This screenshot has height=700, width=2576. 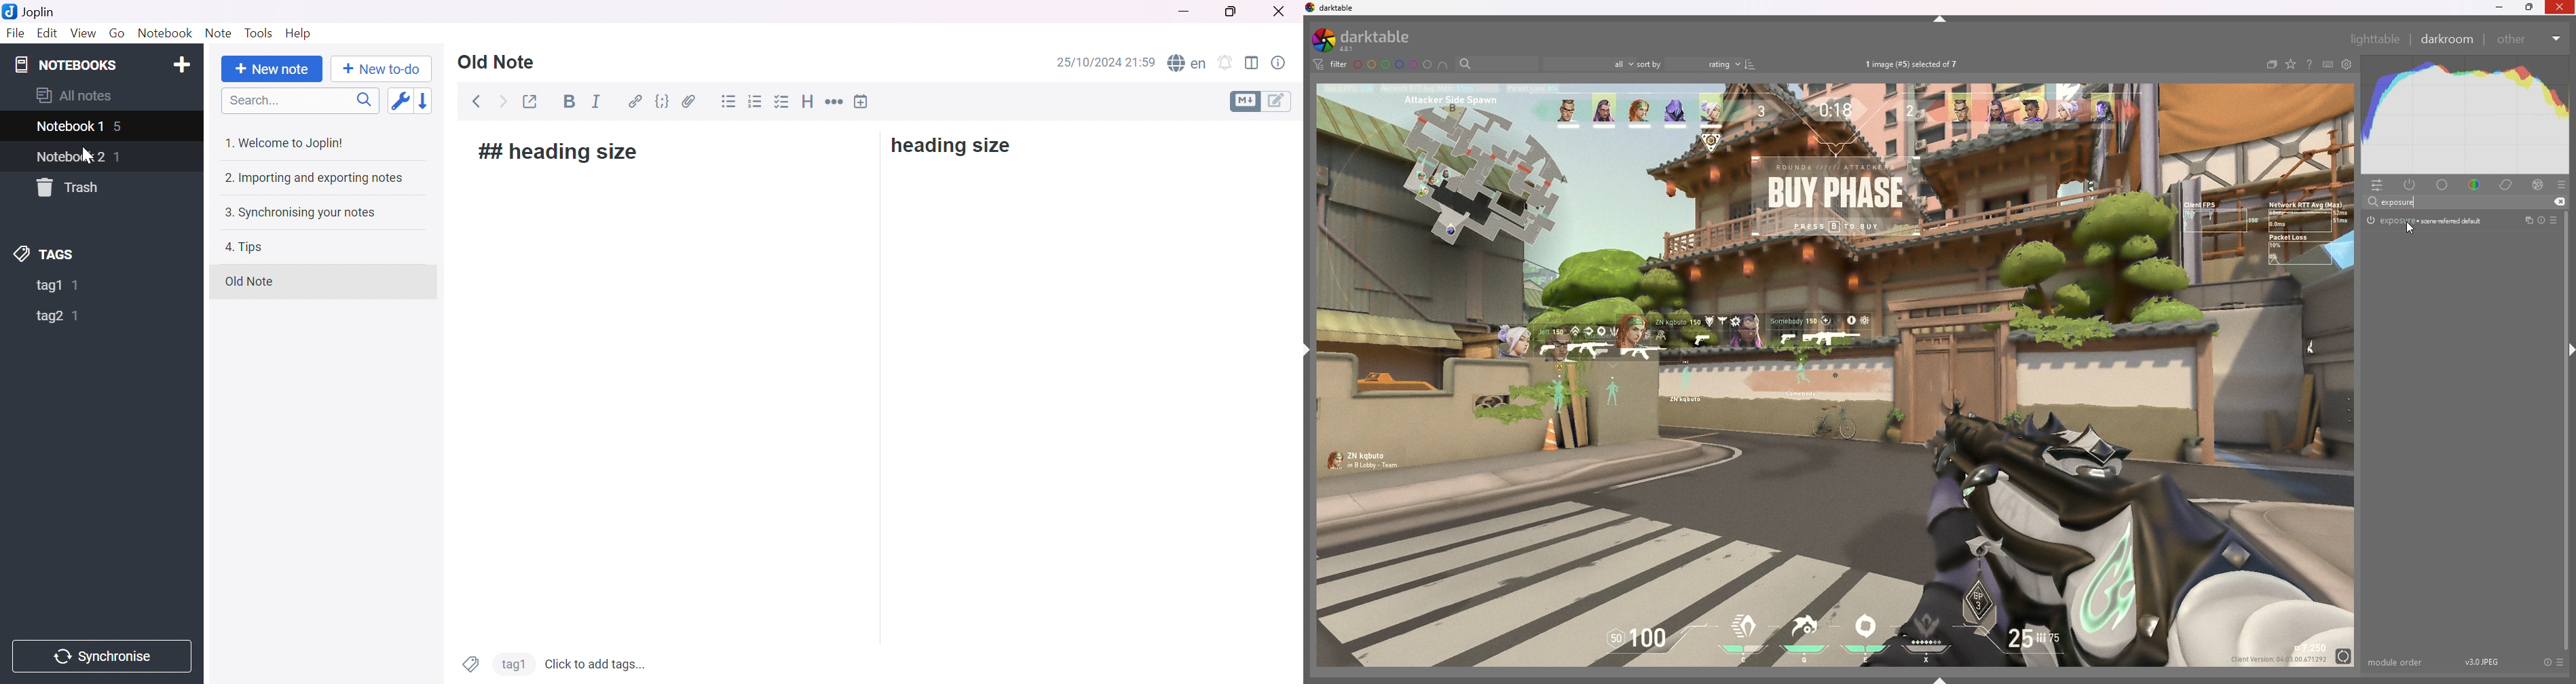 What do you see at coordinates (1940, 19) in the screenshot?
I see `hide` at bounding box center [1940, 19].